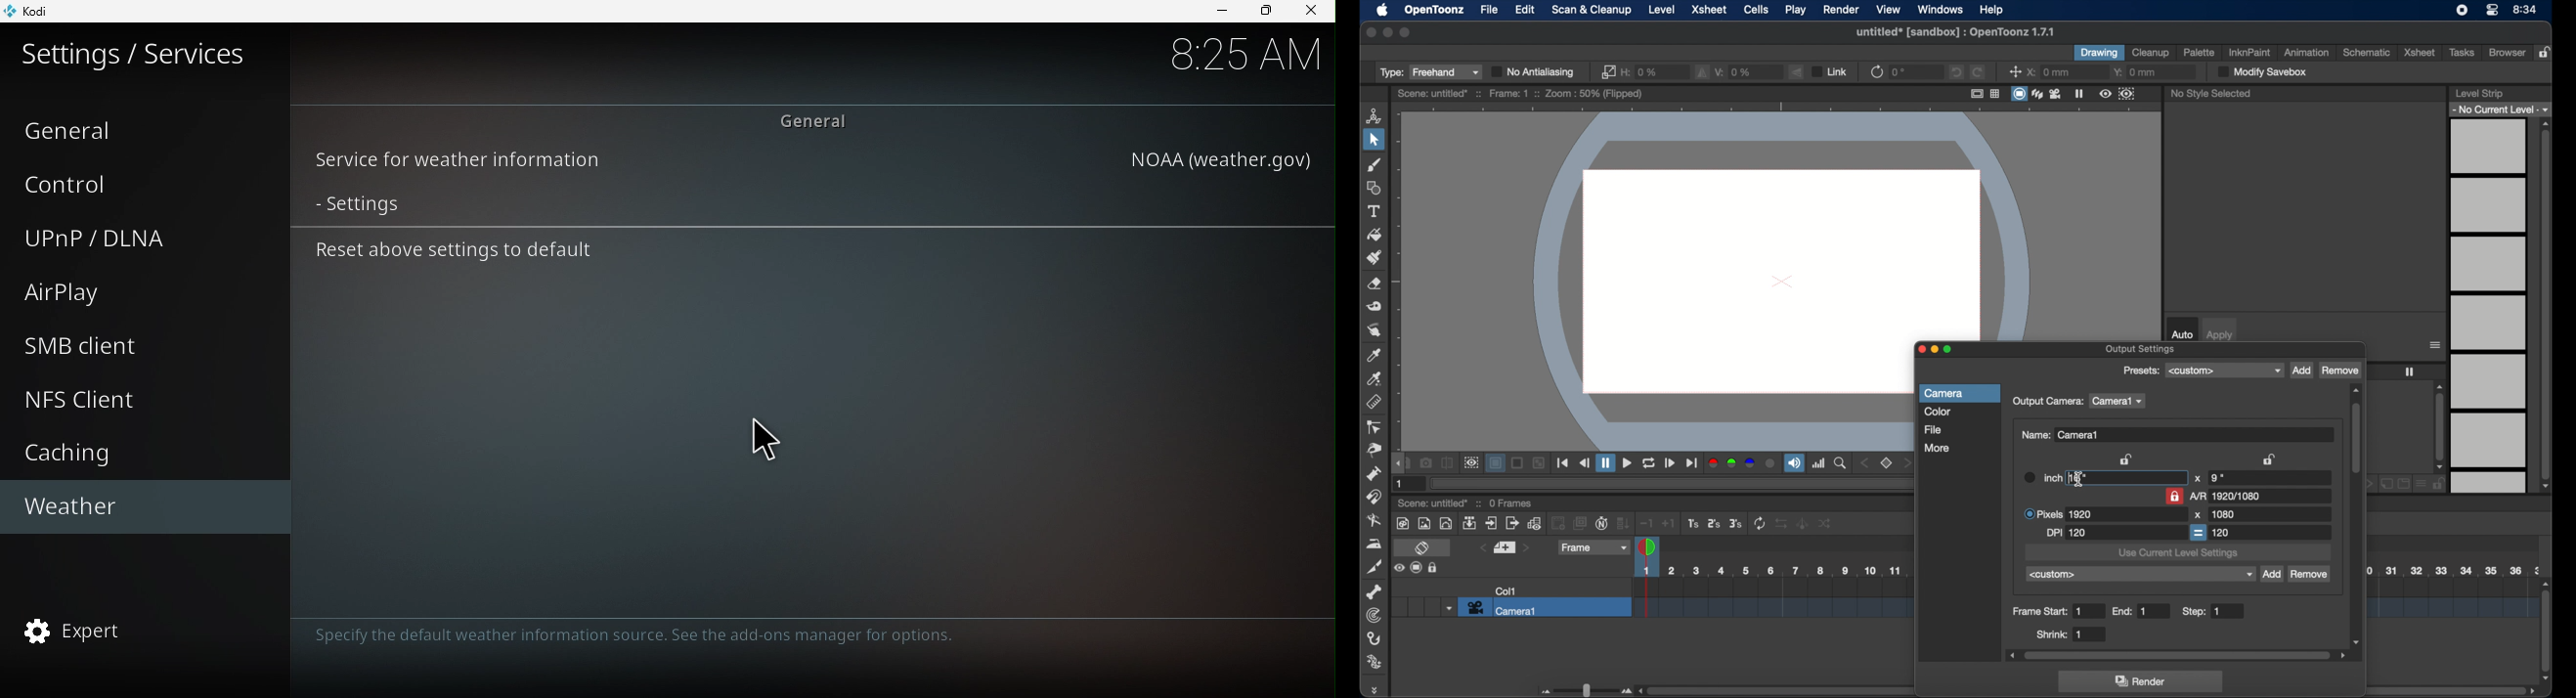 The image size is (2576, 700). Describe the element at coordinates (1602, 524) in the screenshot. I see `` at that location.